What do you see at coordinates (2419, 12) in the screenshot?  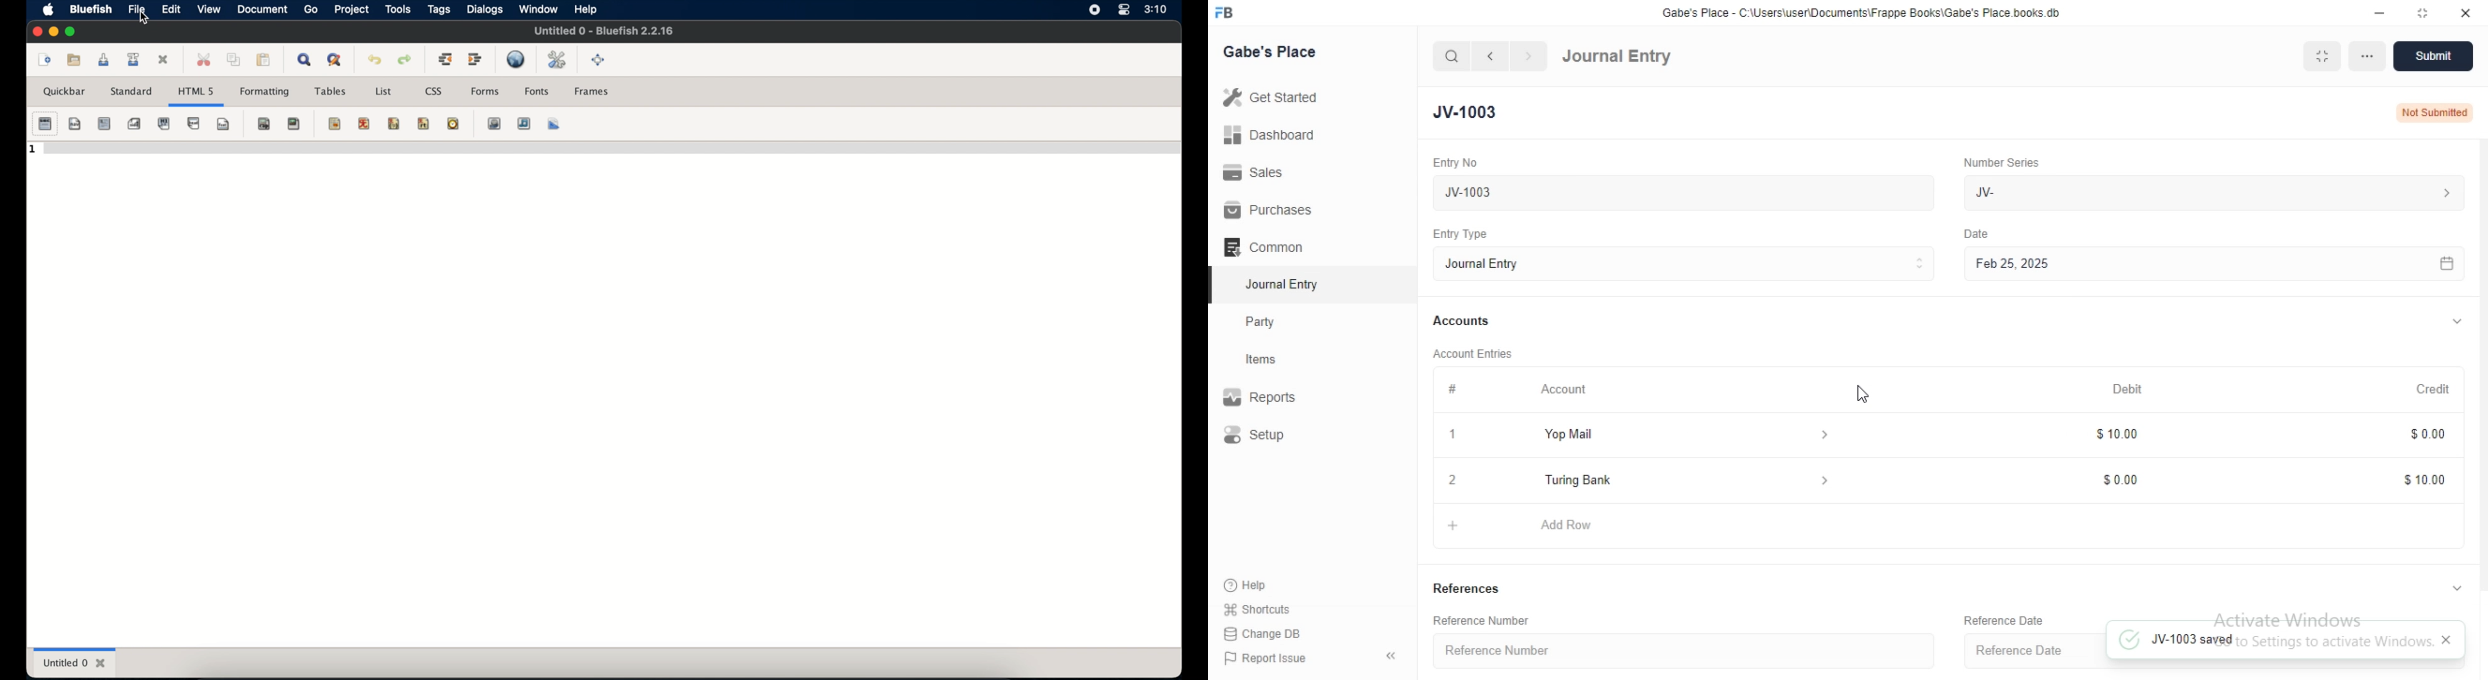 I see `resize` at bounding box center [2419, 12].